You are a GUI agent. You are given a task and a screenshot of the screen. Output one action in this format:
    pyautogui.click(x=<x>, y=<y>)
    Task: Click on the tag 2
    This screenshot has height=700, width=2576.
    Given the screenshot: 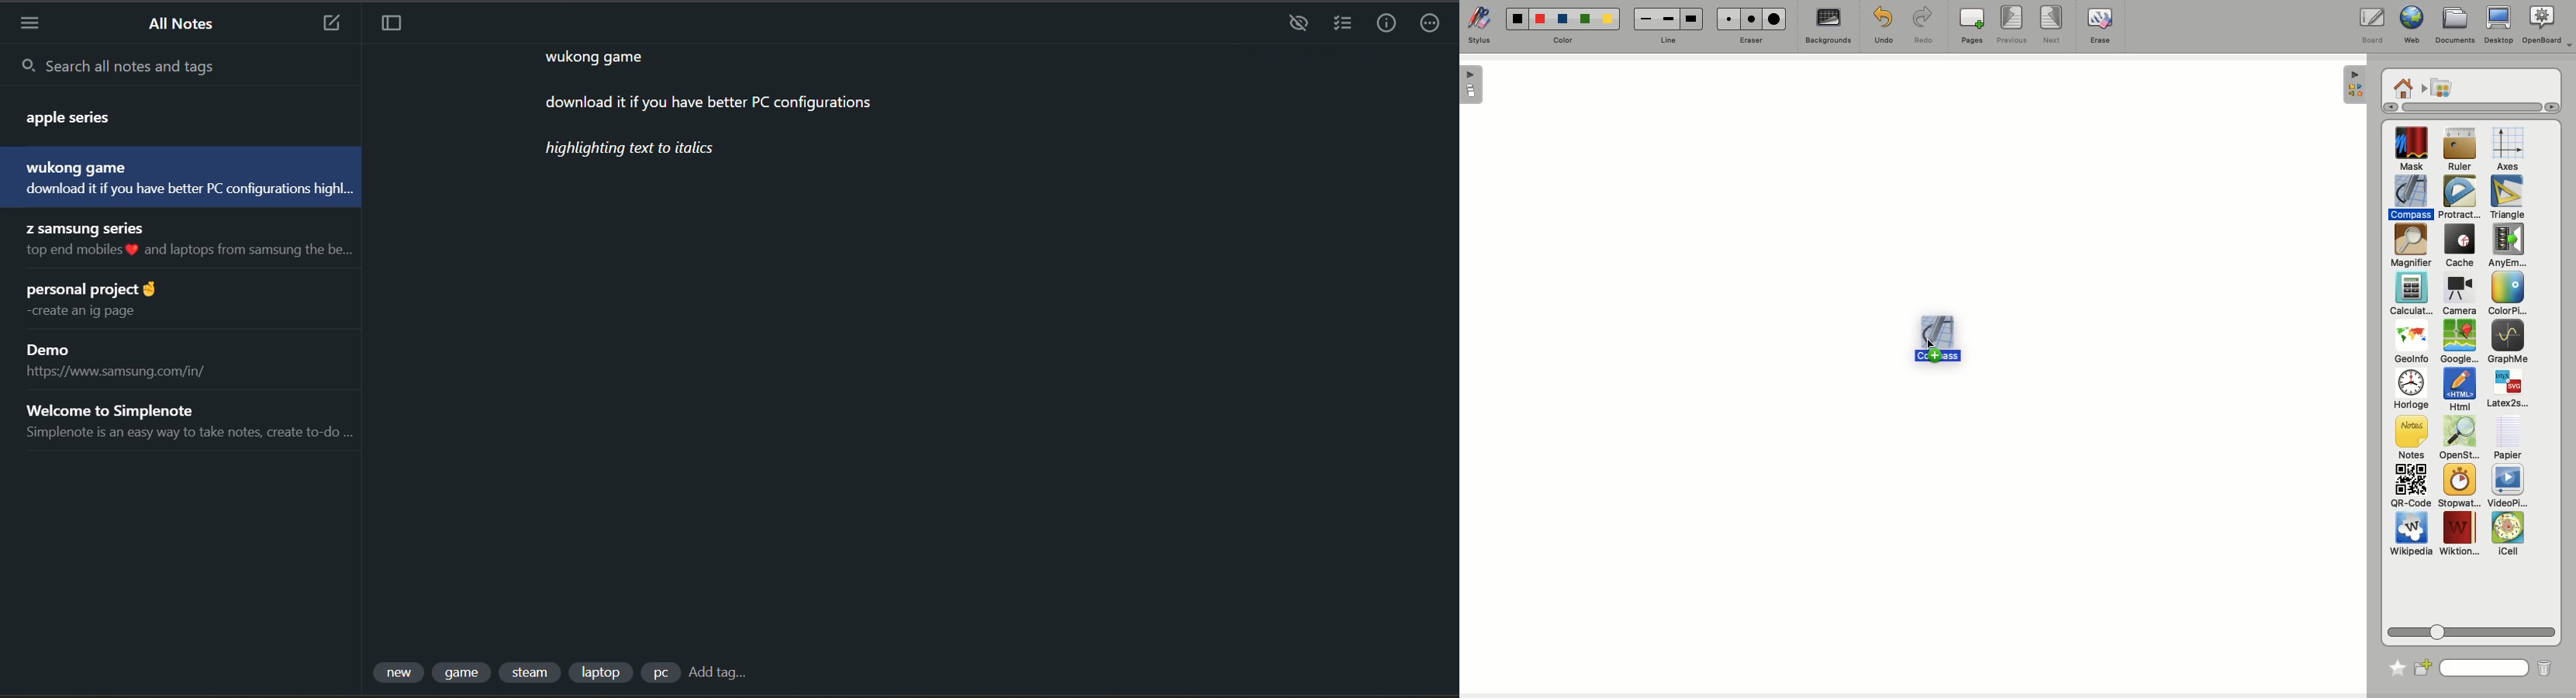 What is the action you would take?
    pyautogui.click(x=464, y=673)
    